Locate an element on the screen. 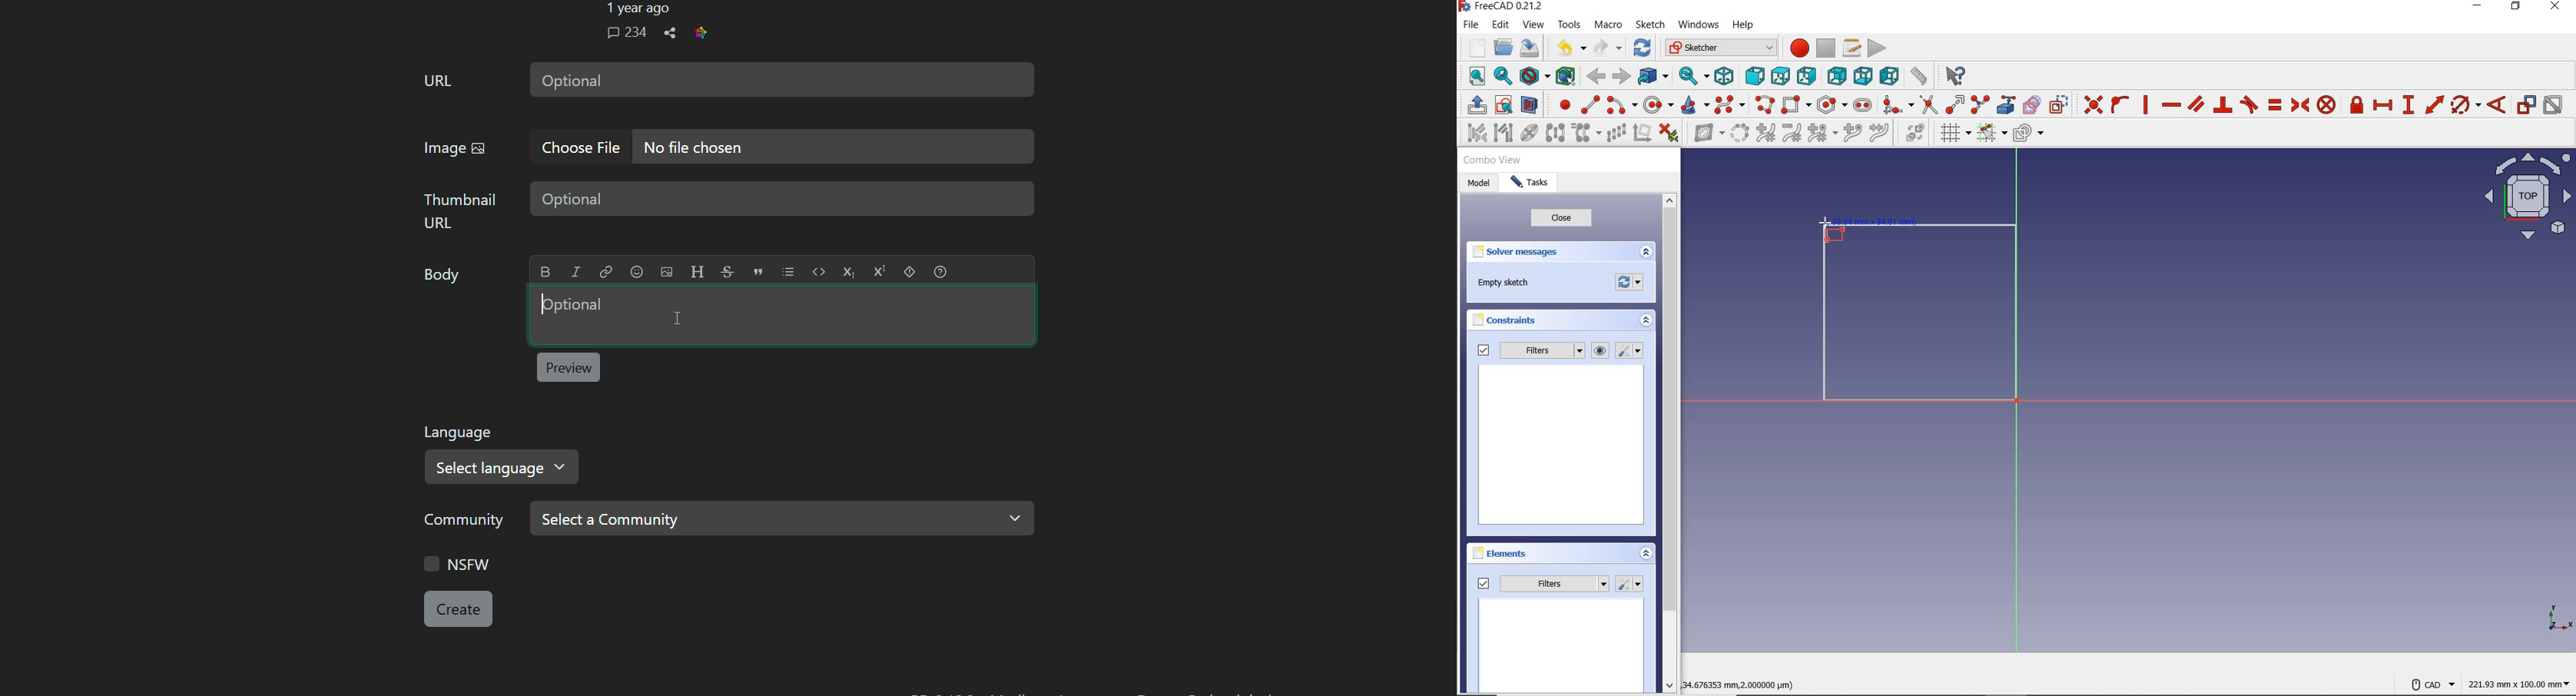 The width and height of the screenshot is (2576, 700). create point is located at coordinates (1560, 105).